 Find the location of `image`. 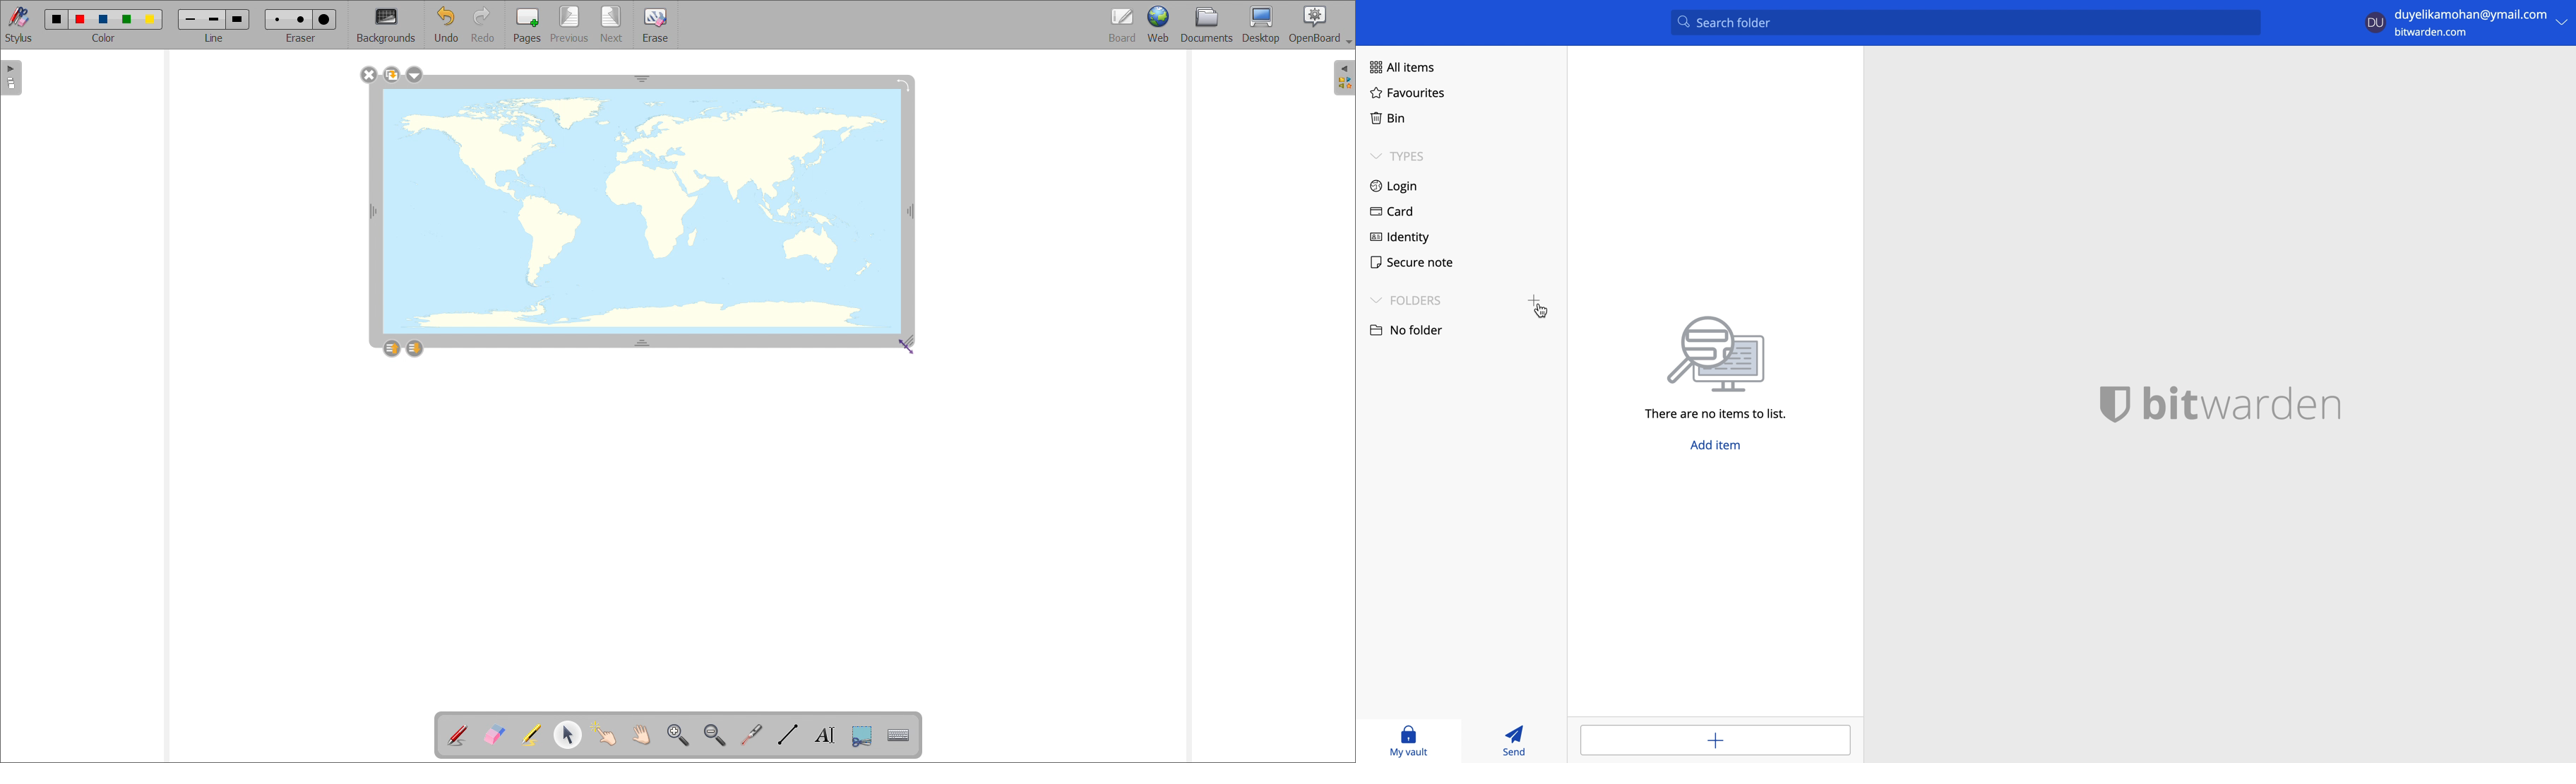

image is located at coordinates (642, 213).